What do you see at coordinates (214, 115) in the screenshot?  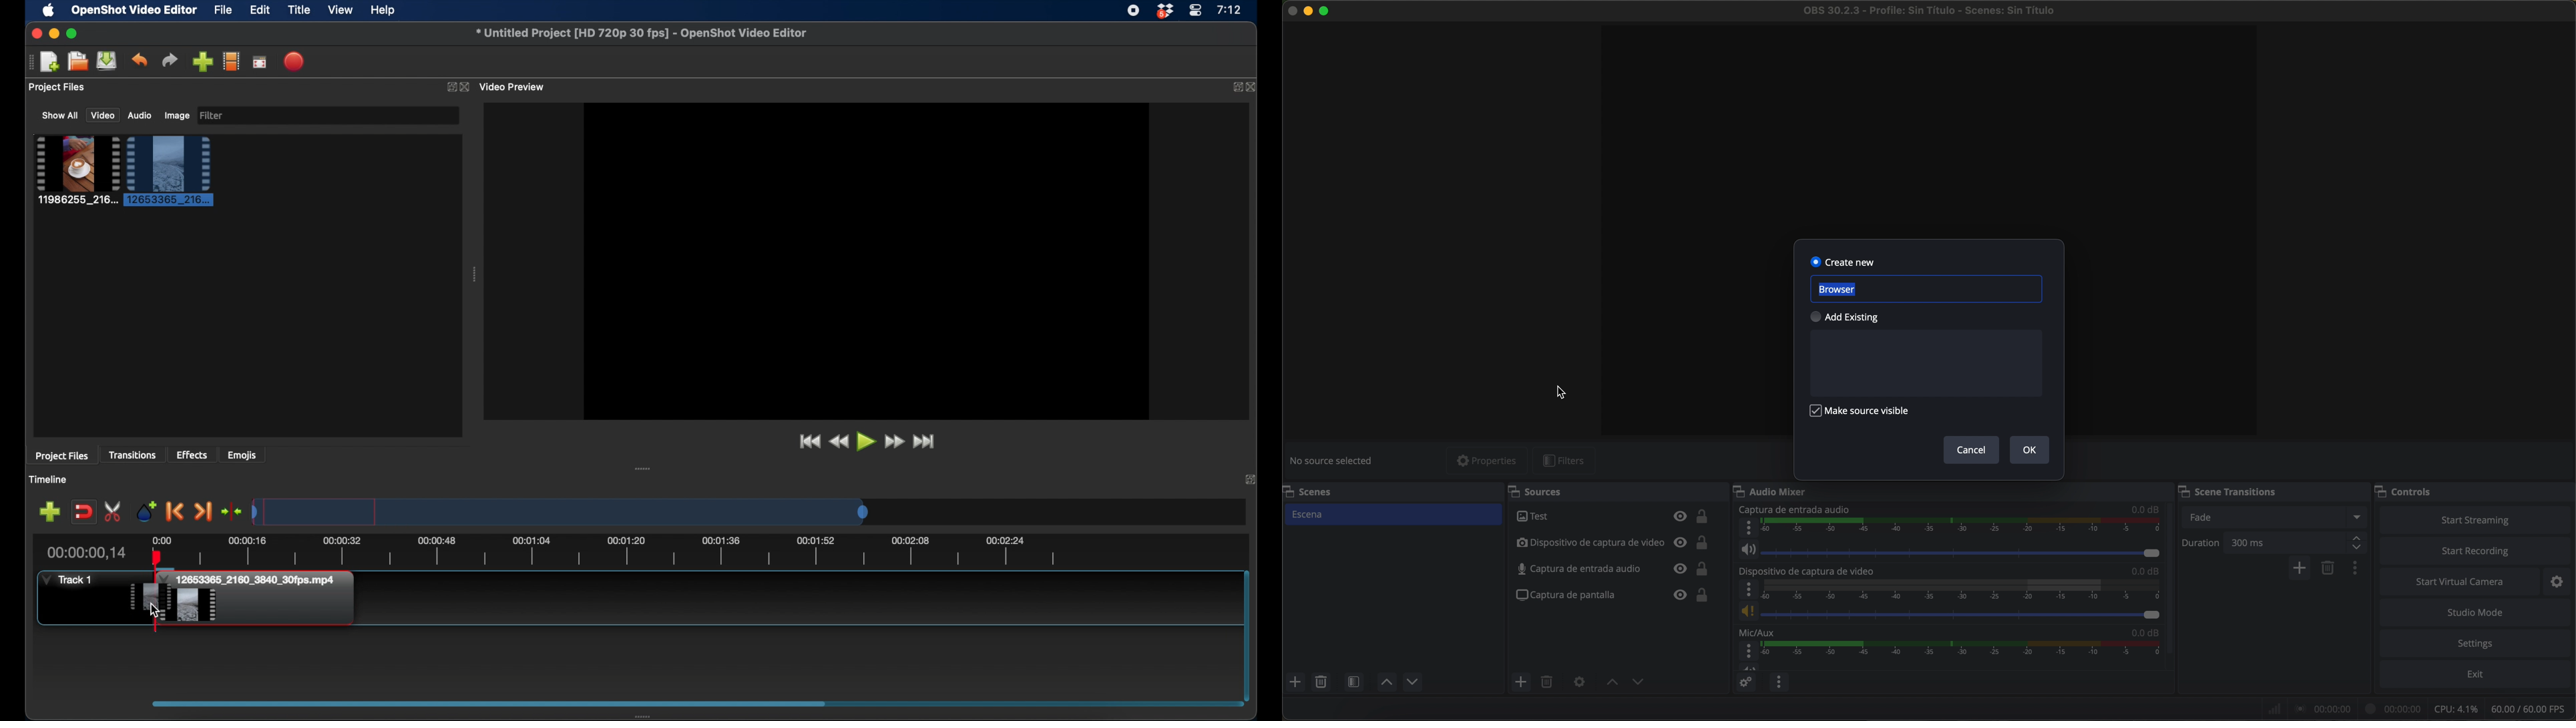 I see `filter` at bounding box center [214, 115].